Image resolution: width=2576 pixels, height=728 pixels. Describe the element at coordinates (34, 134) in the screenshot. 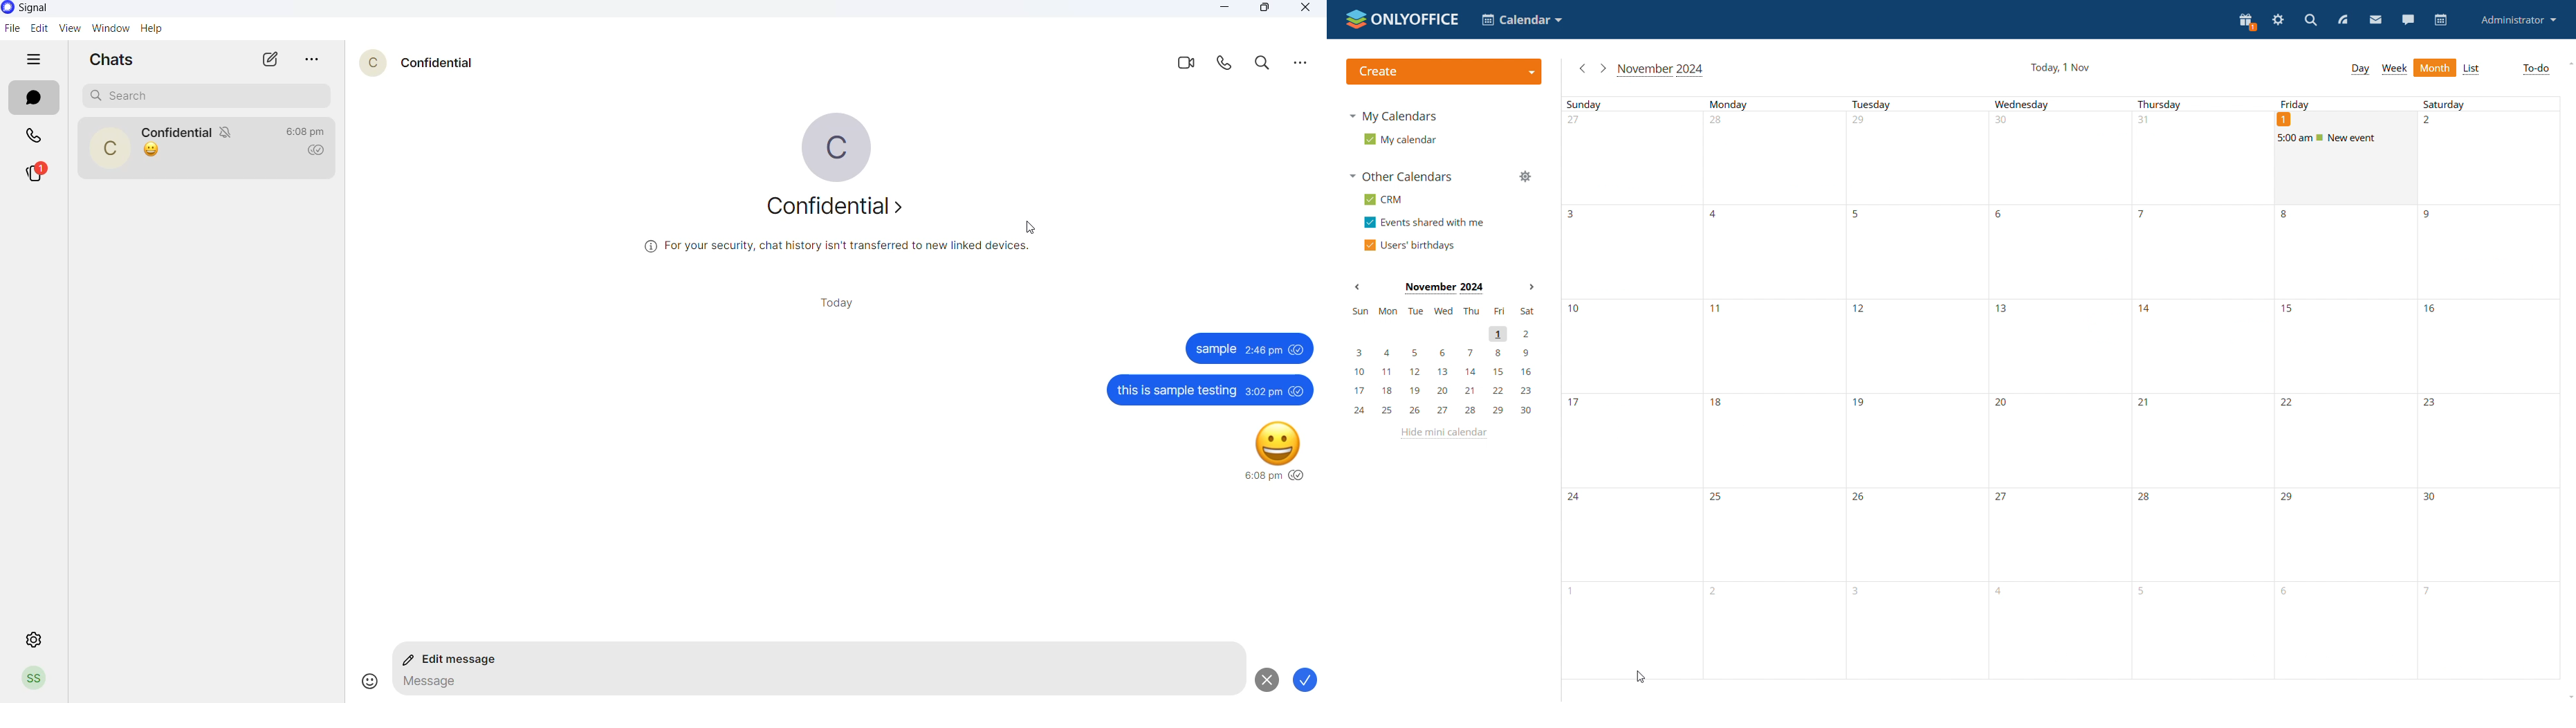

I see `calls` at that location.